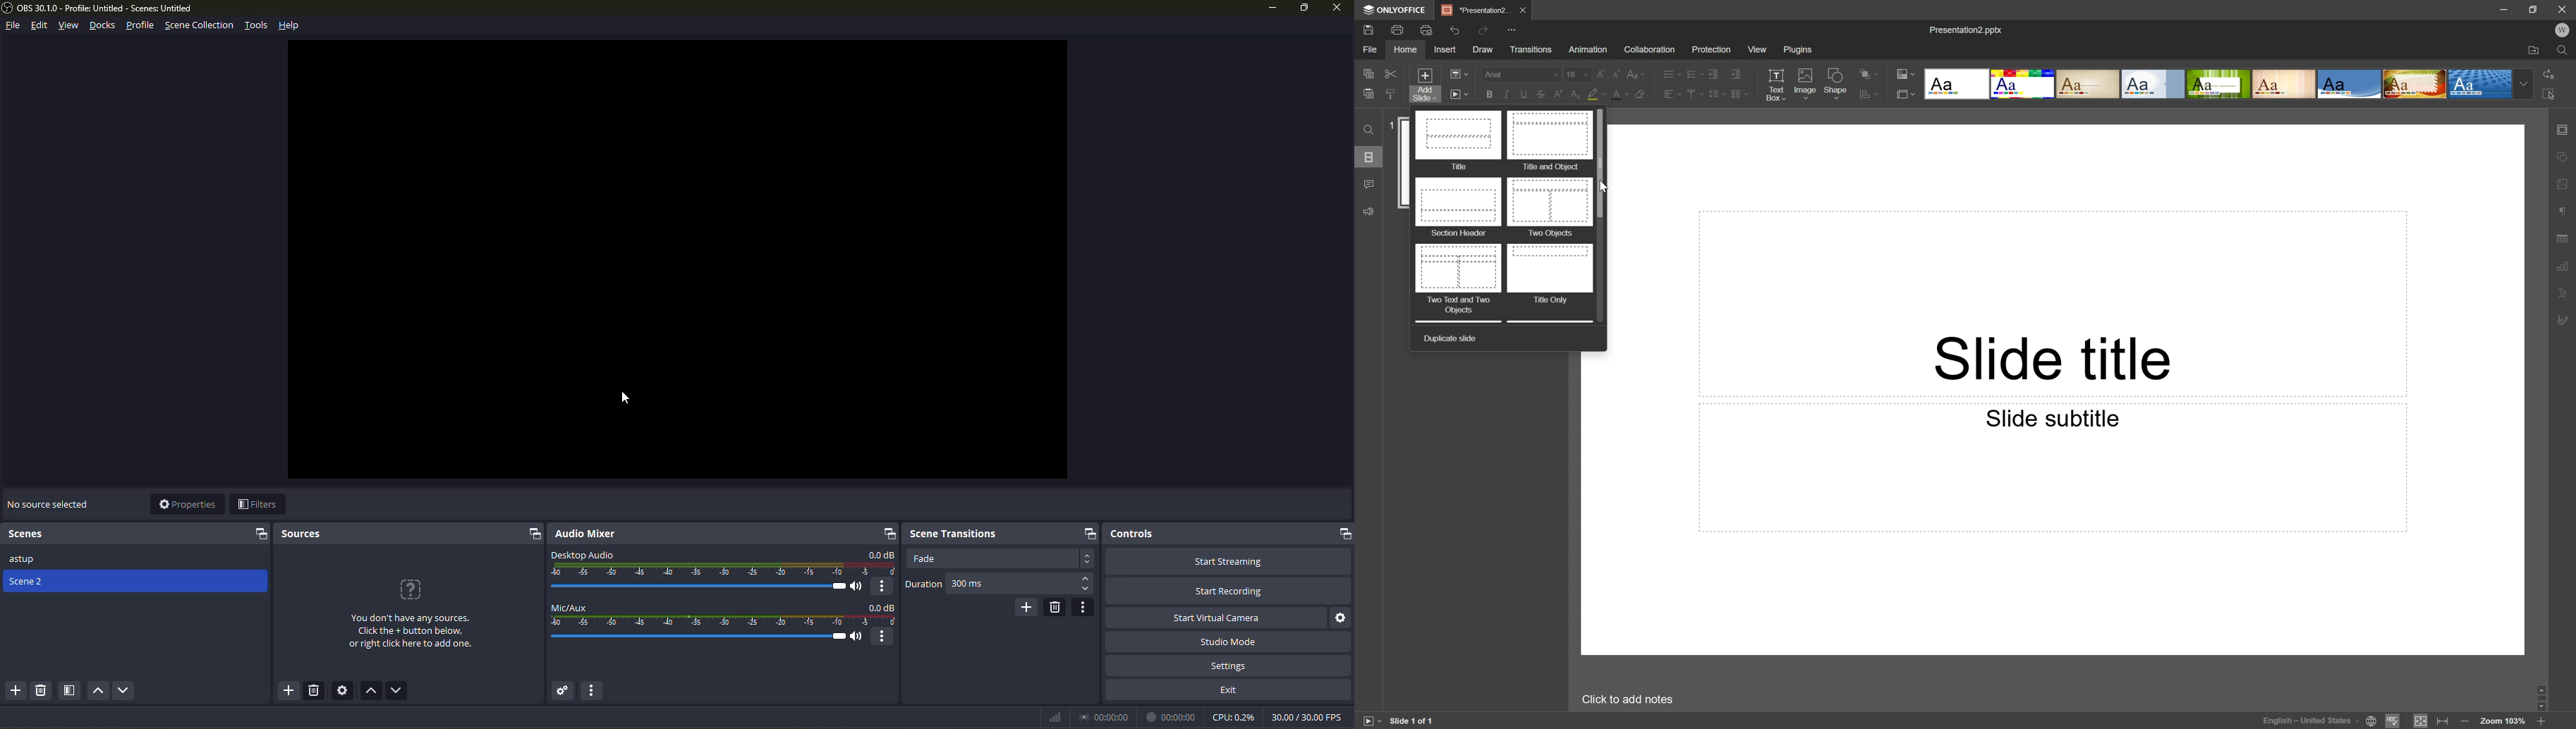 This screenshot has width=2576, height=756. Describe the element at coordinates (2309, 723) in the screenshot. I see `English - United States` at that location.